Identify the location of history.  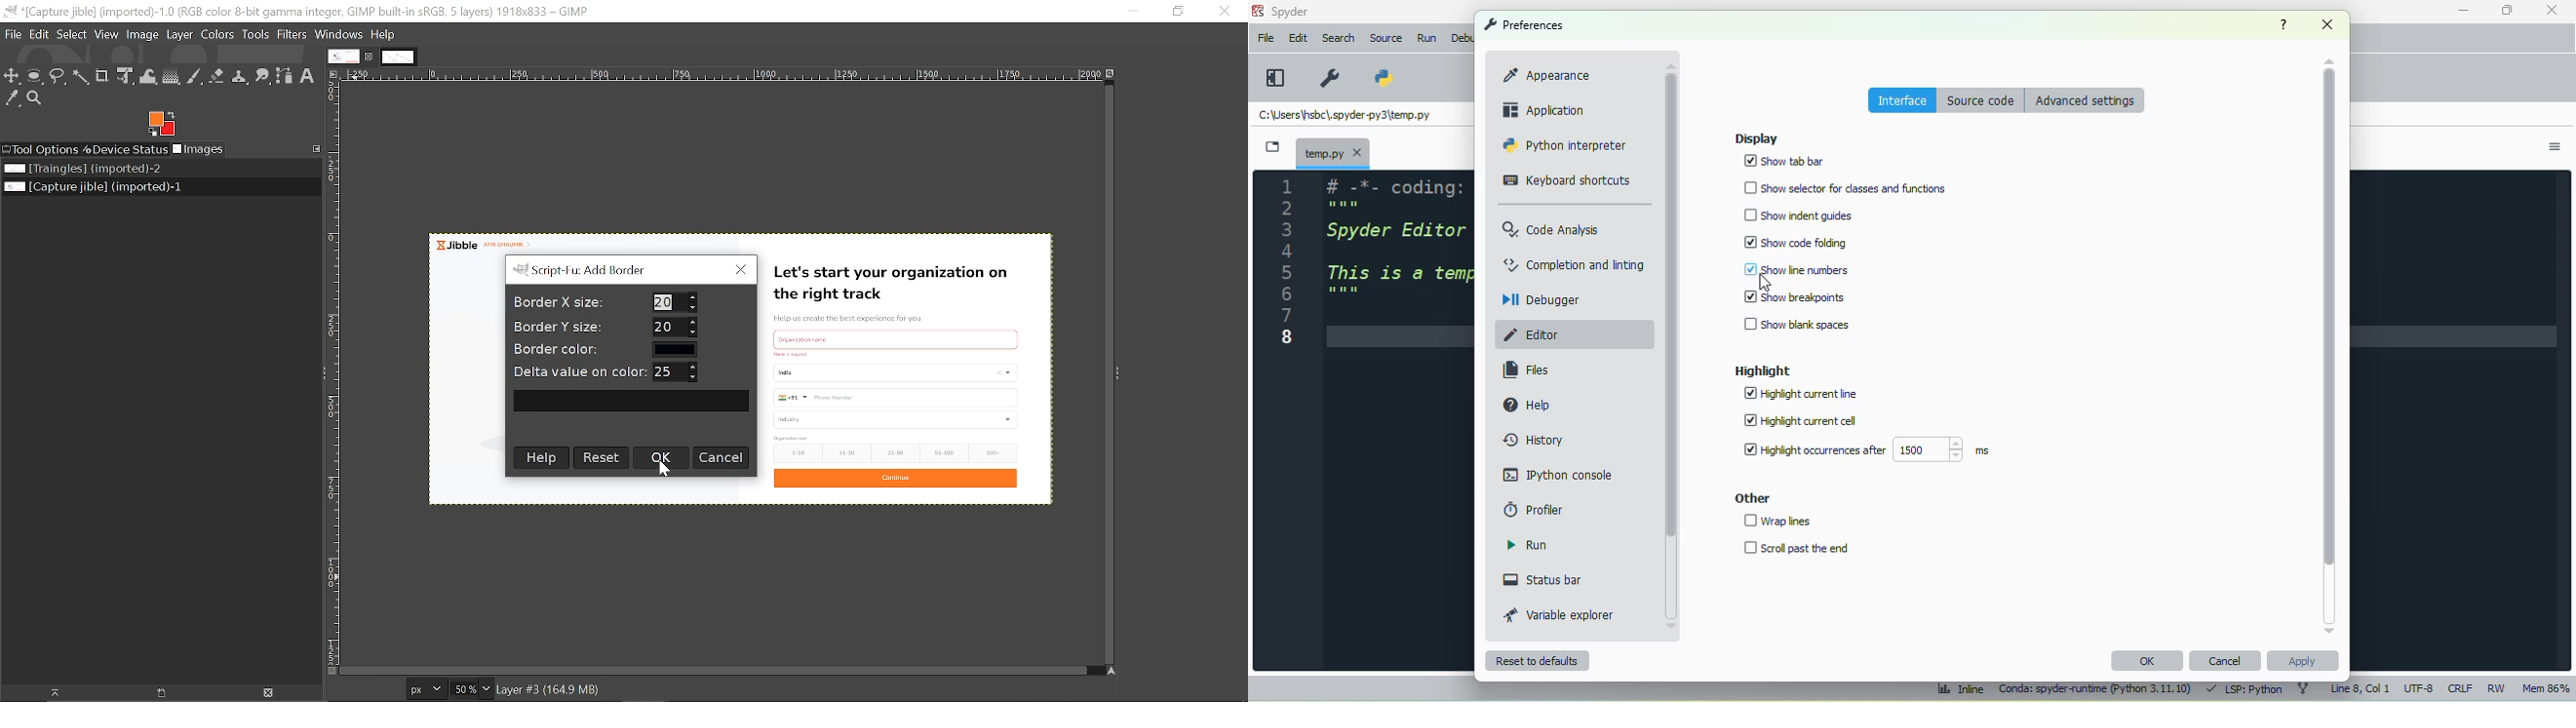
(1536, 439).